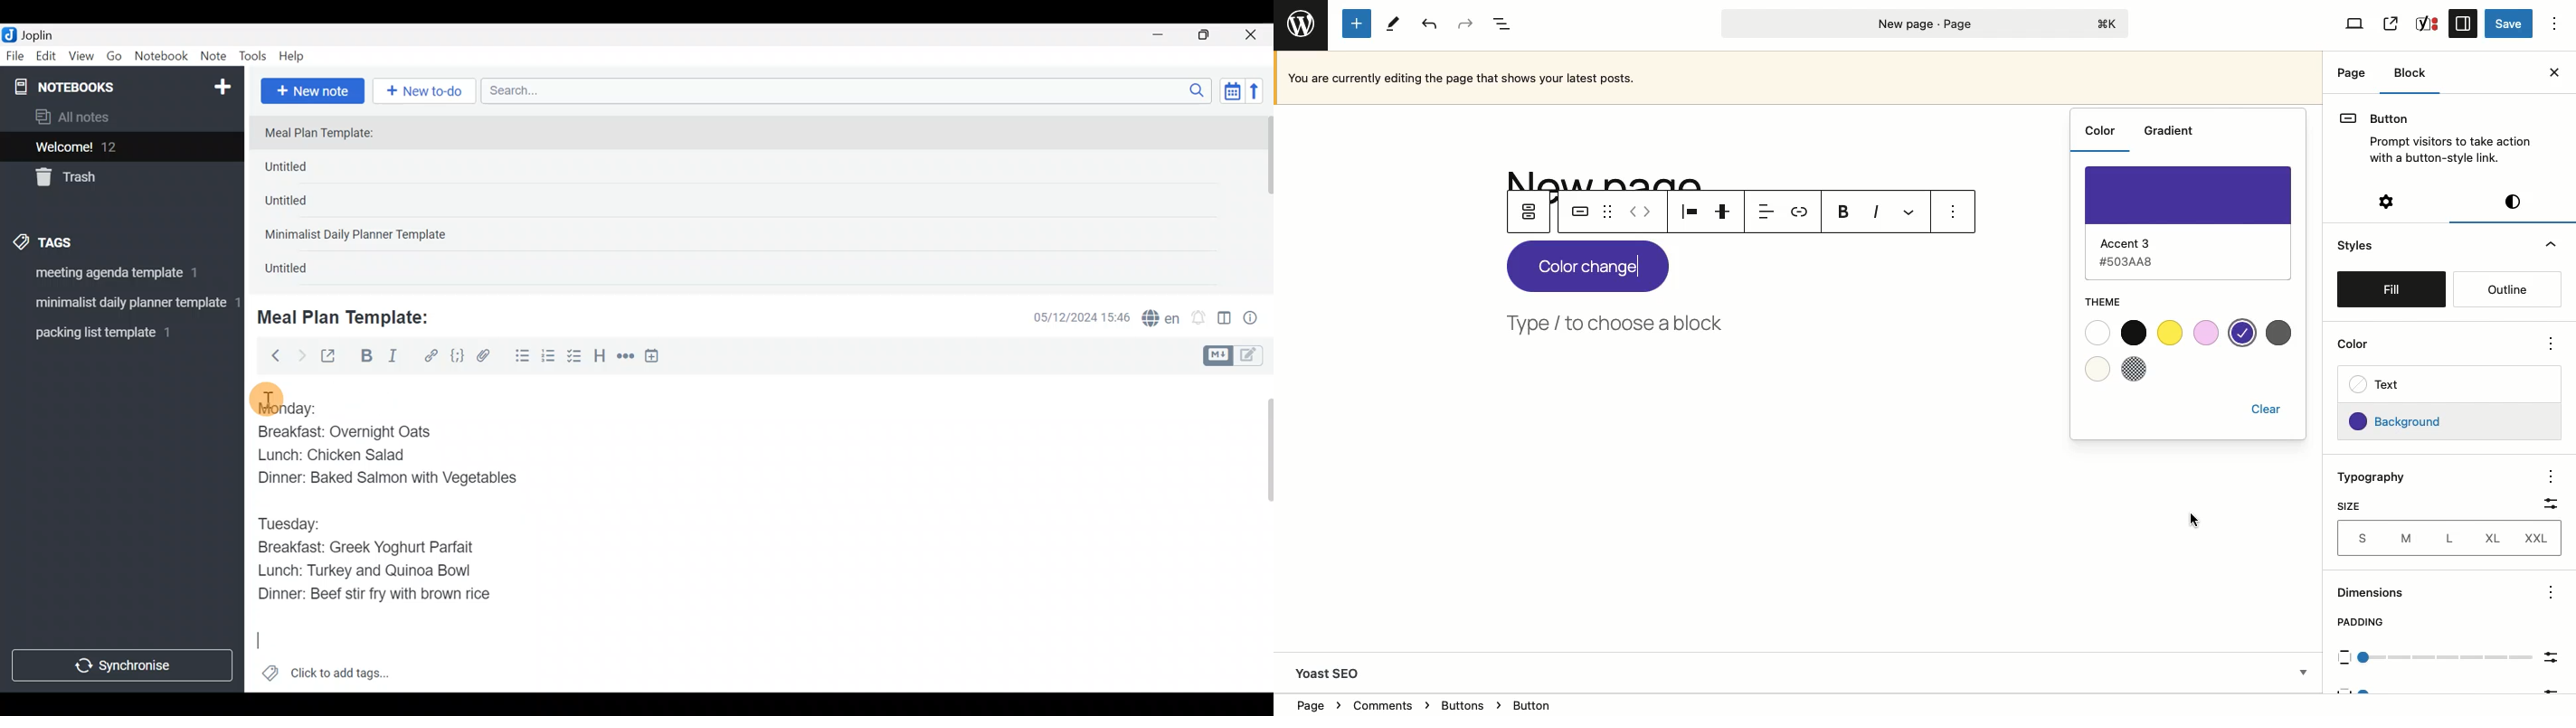 Image resolution: width=2576 pixels, height=728 pixels. What do you see at coordinates (391, 359) in the screenshot?
I see `Italic` at bounding box center [391, 359].